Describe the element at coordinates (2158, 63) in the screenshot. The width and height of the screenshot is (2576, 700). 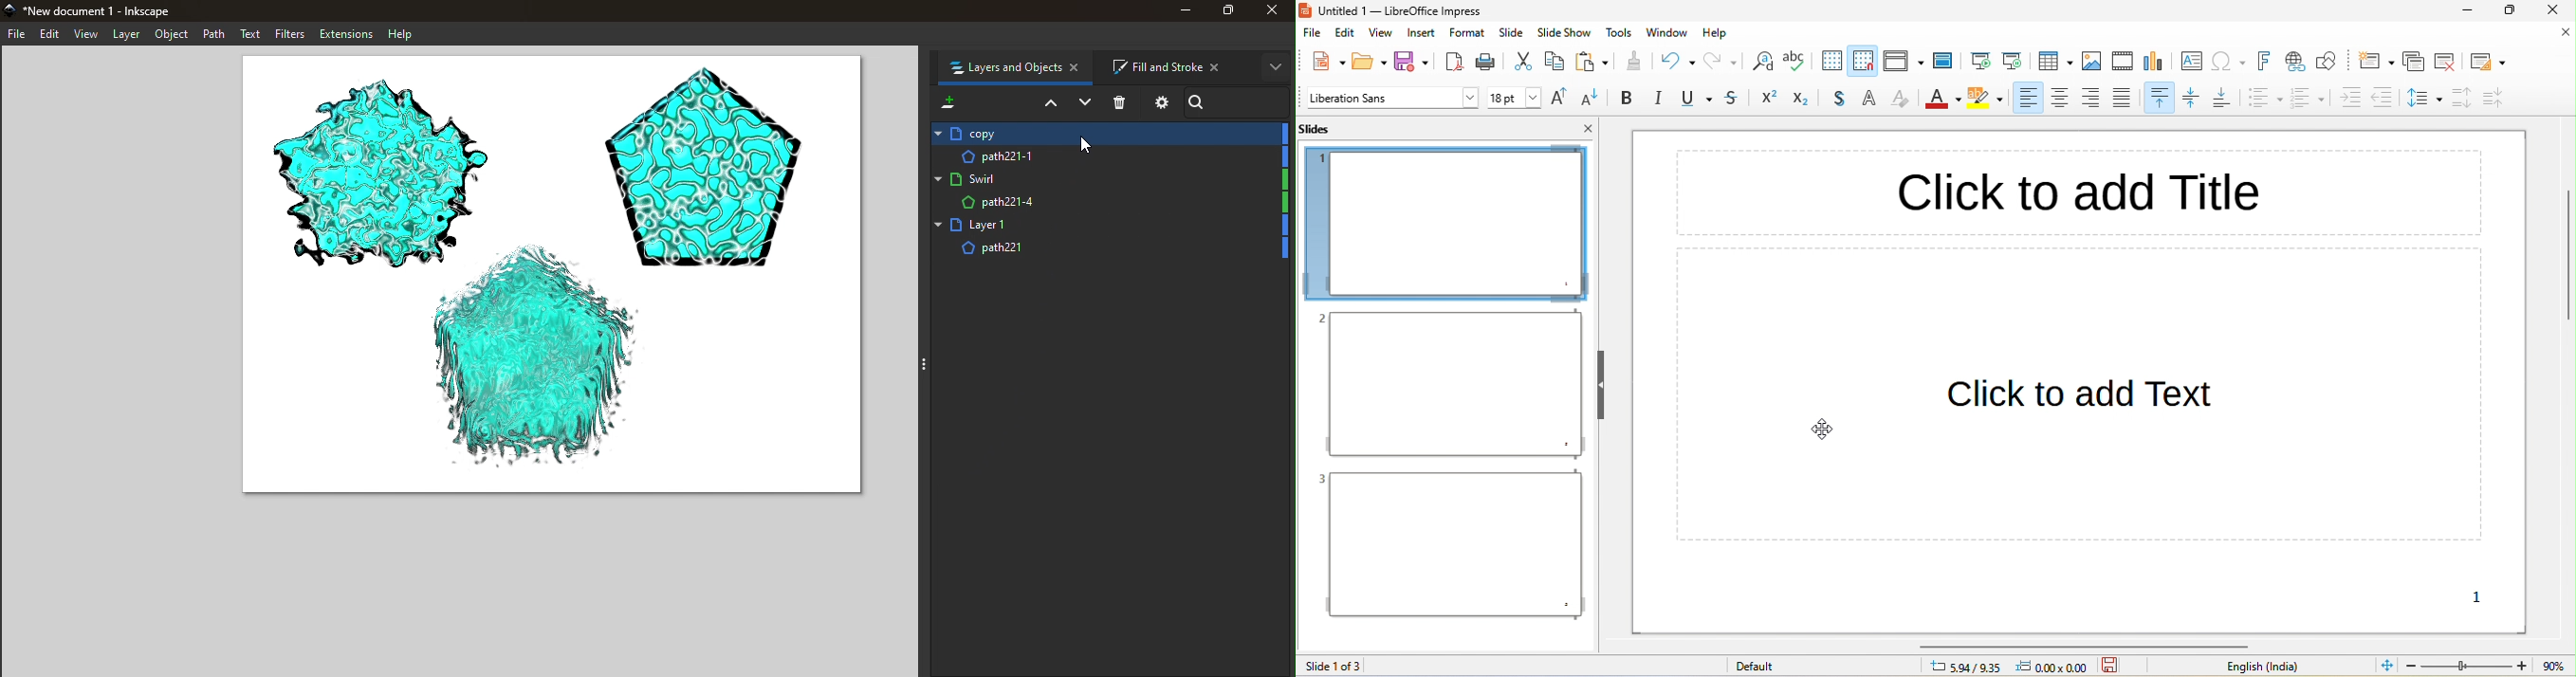
I see `chart` at that location.